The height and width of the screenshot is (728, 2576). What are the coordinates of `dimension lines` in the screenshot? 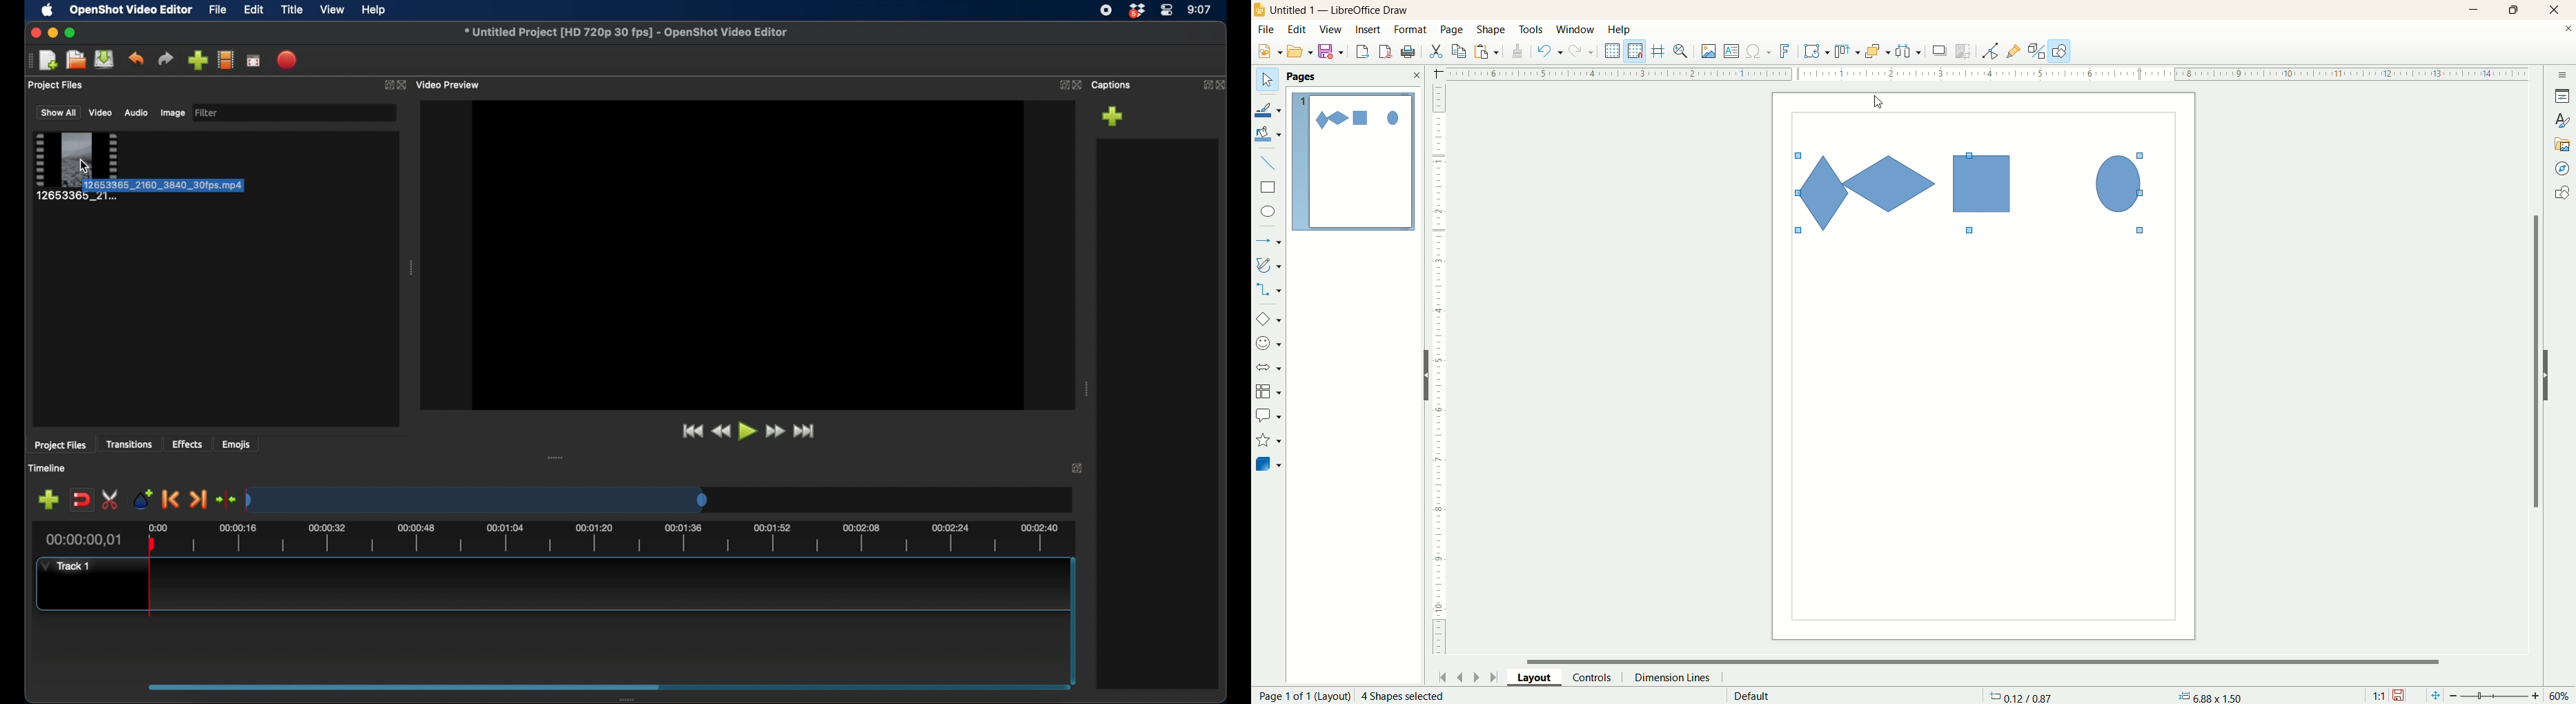 It's located at (1676, 677).